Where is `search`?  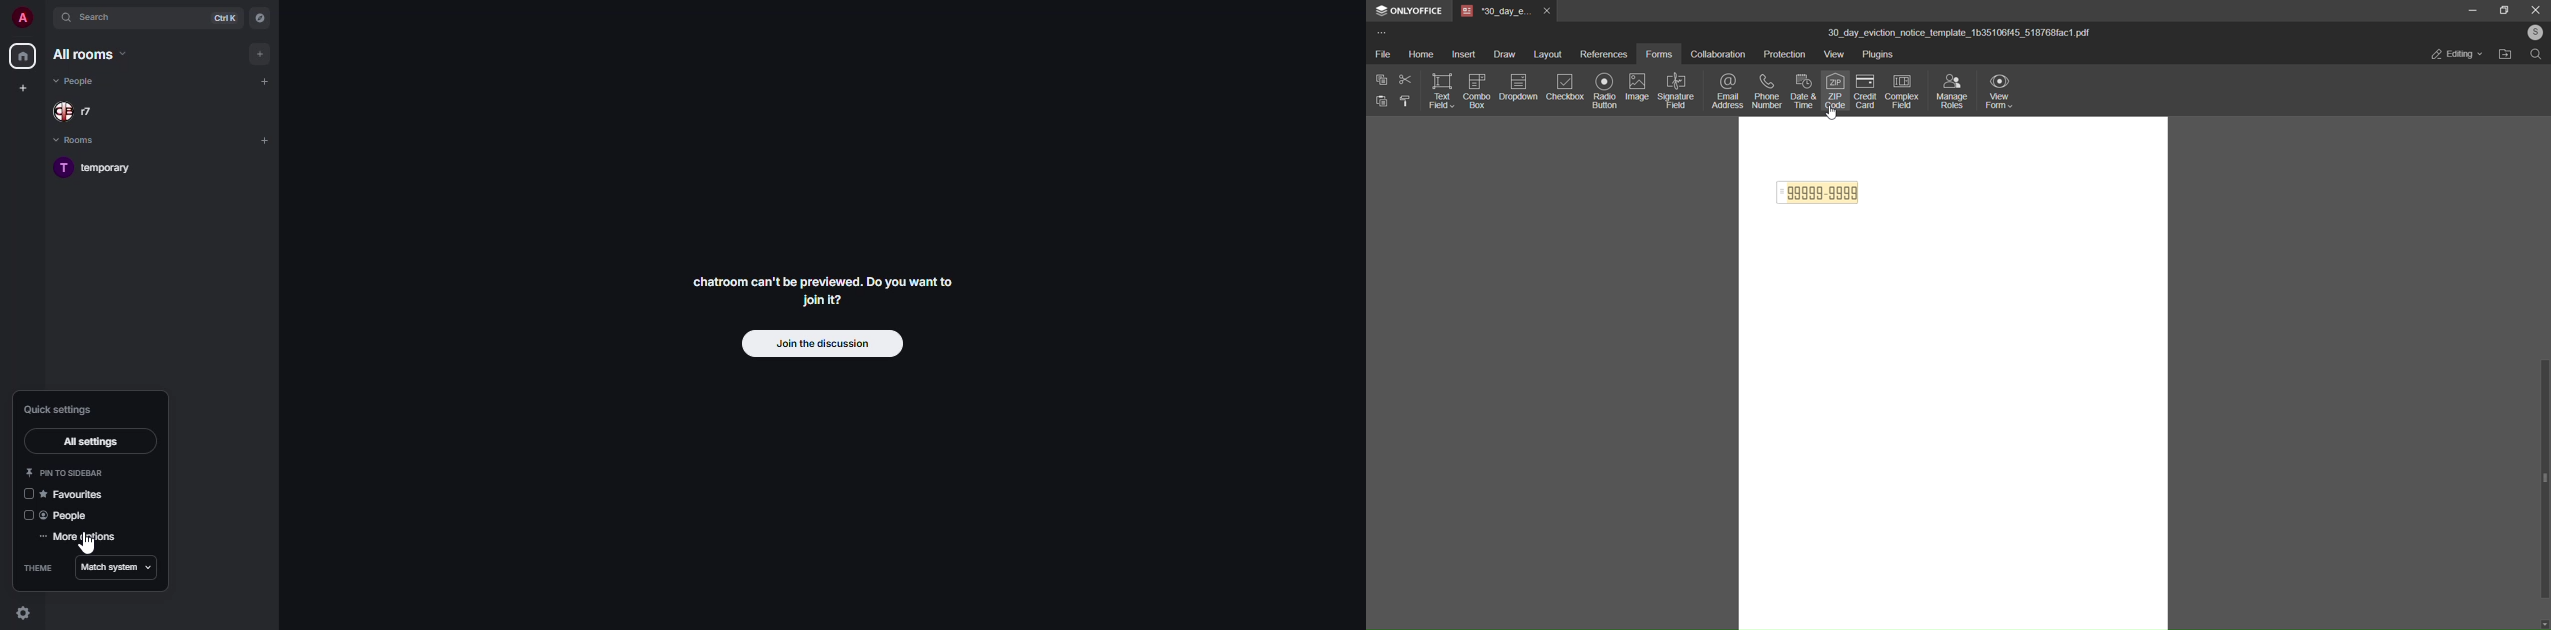 search is located at coordinates (96, 19).